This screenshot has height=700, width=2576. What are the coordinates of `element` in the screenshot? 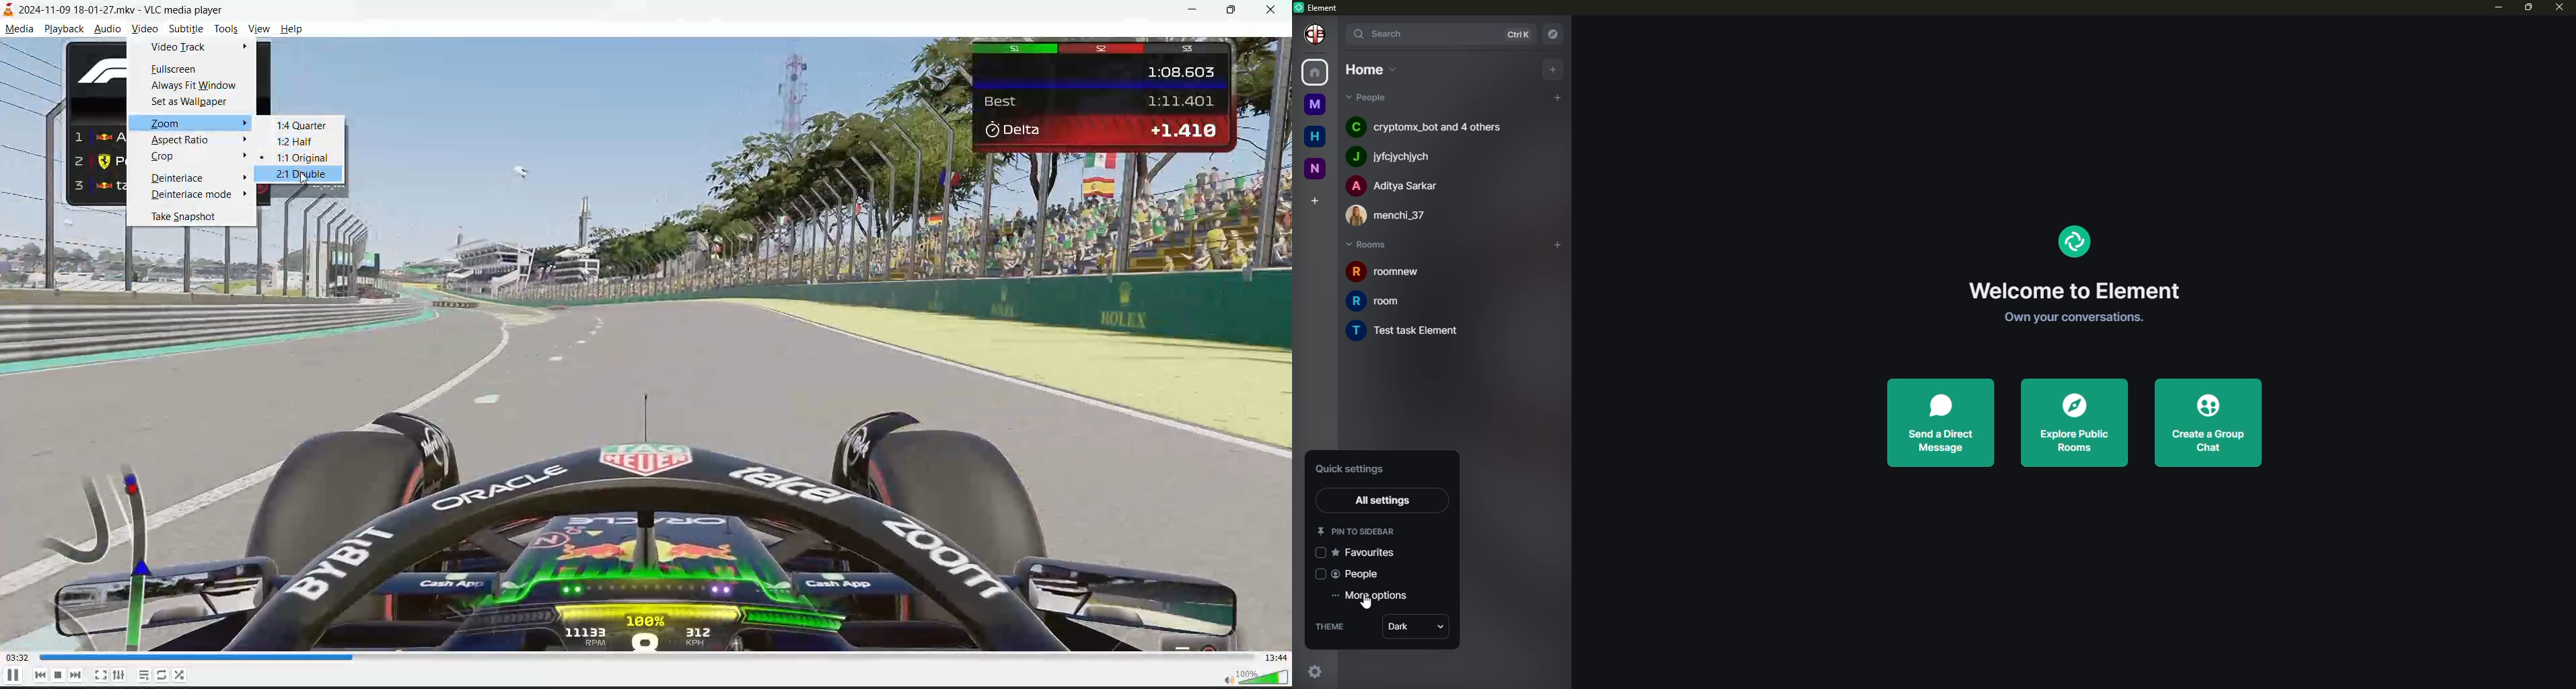 It's located at (1321, 7).